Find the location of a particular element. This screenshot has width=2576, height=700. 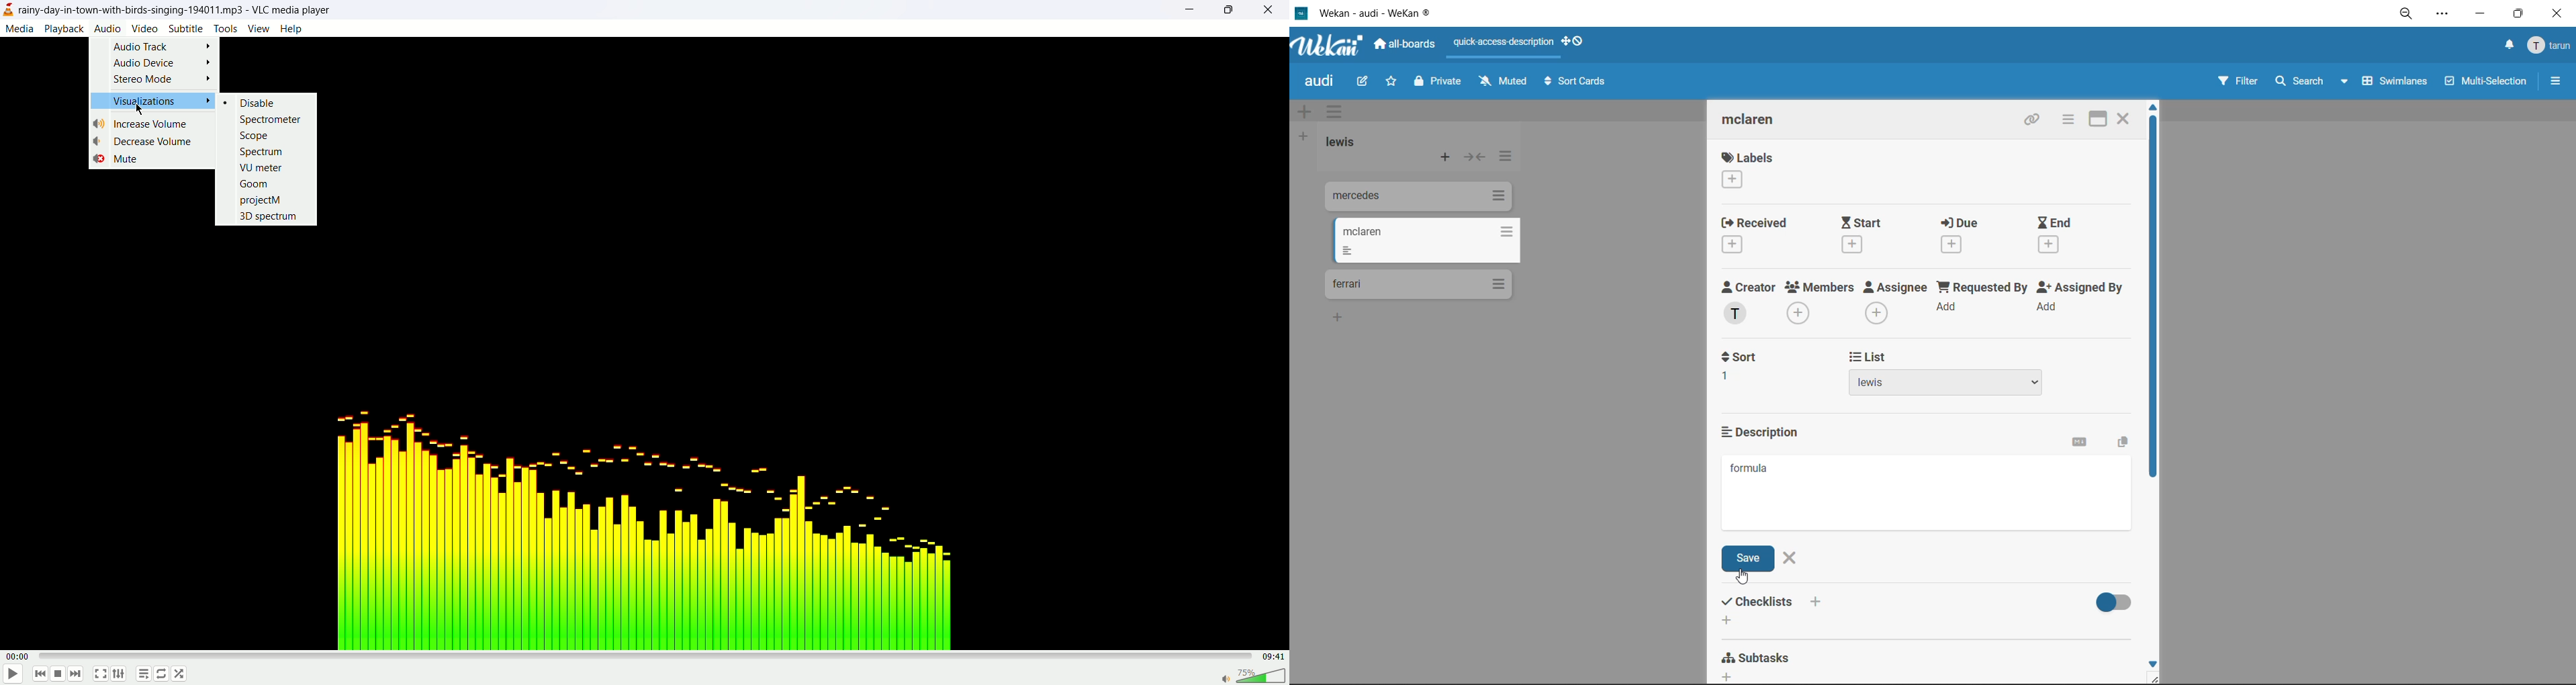

board title is located at coordinates (1322, 81).